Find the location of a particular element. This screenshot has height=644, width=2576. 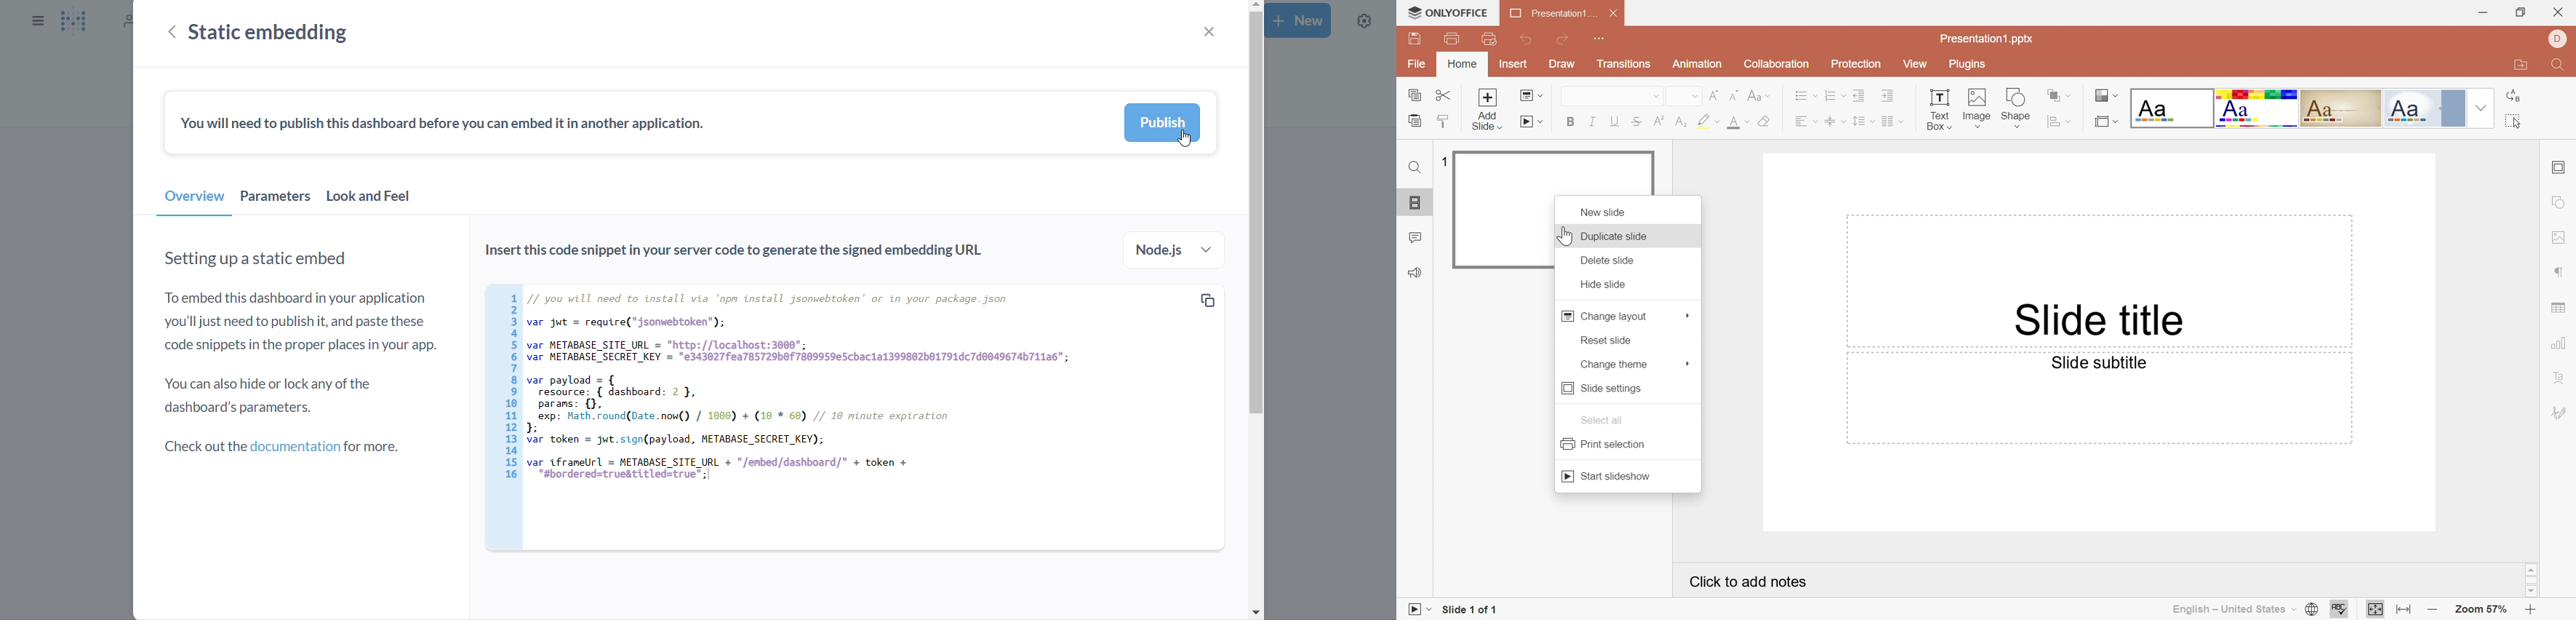

Slide 1 of 1 is located at coordinates (1473, 610).